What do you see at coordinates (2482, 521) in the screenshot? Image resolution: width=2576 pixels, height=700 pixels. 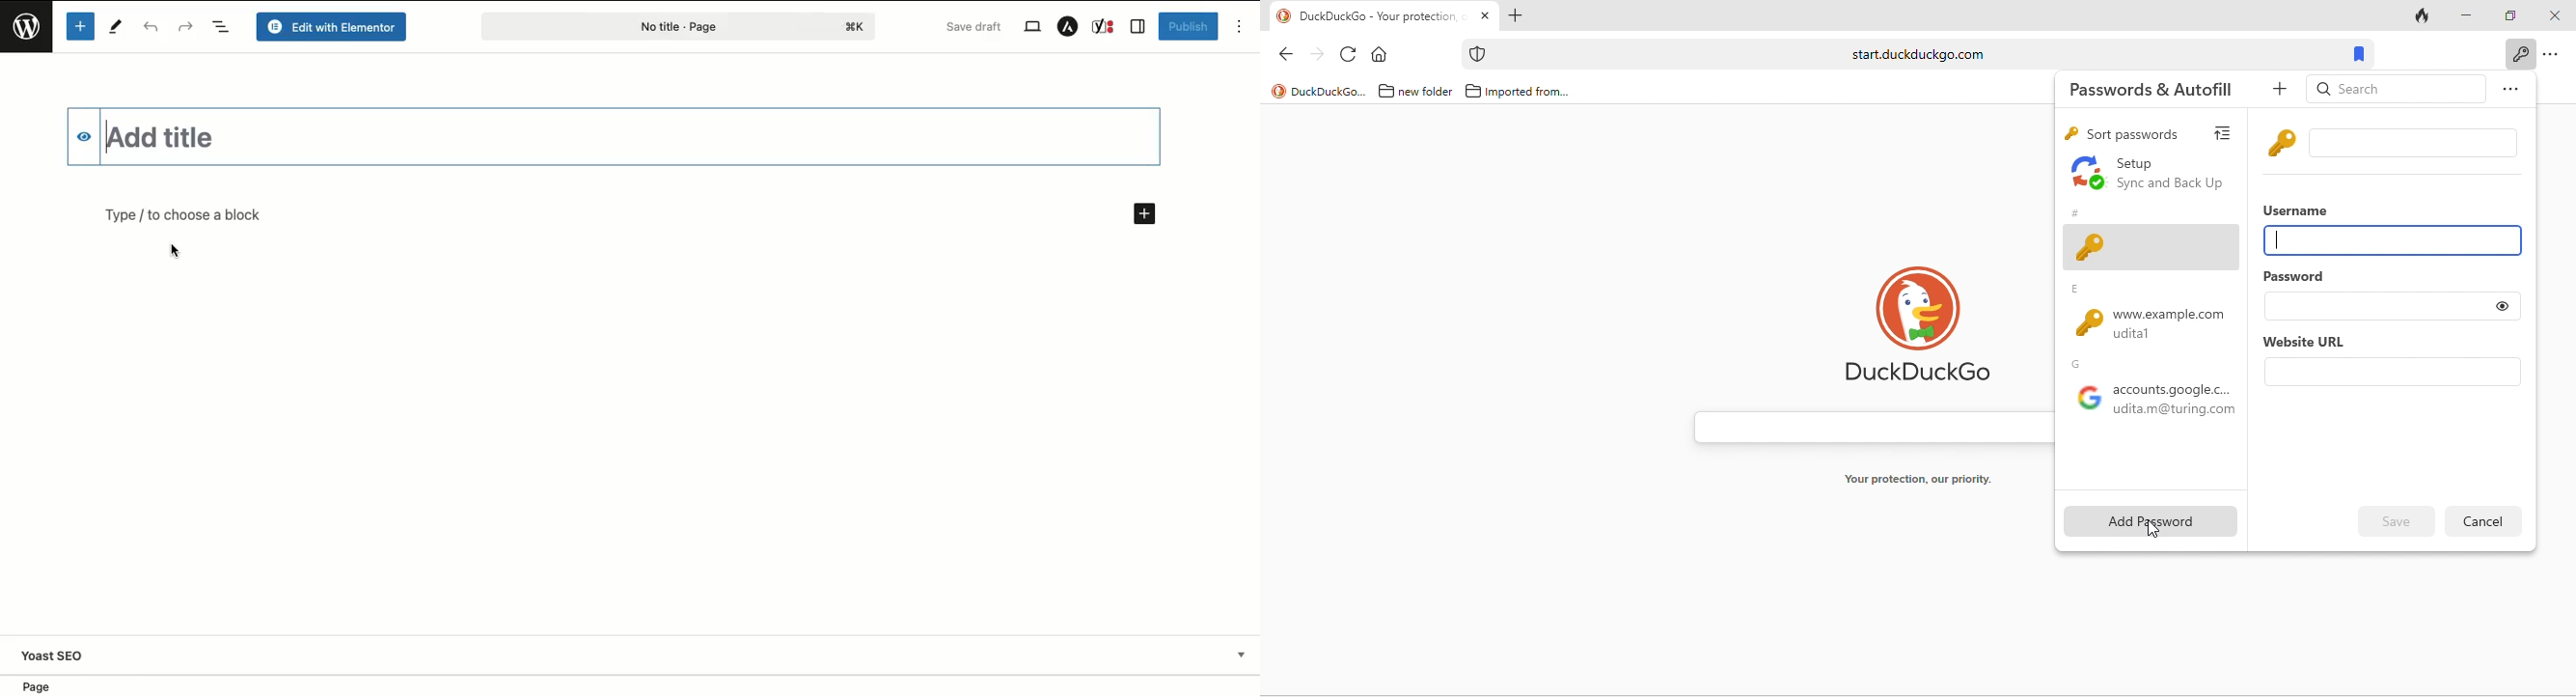 I see `delete` at bounding box center [2482, 521].